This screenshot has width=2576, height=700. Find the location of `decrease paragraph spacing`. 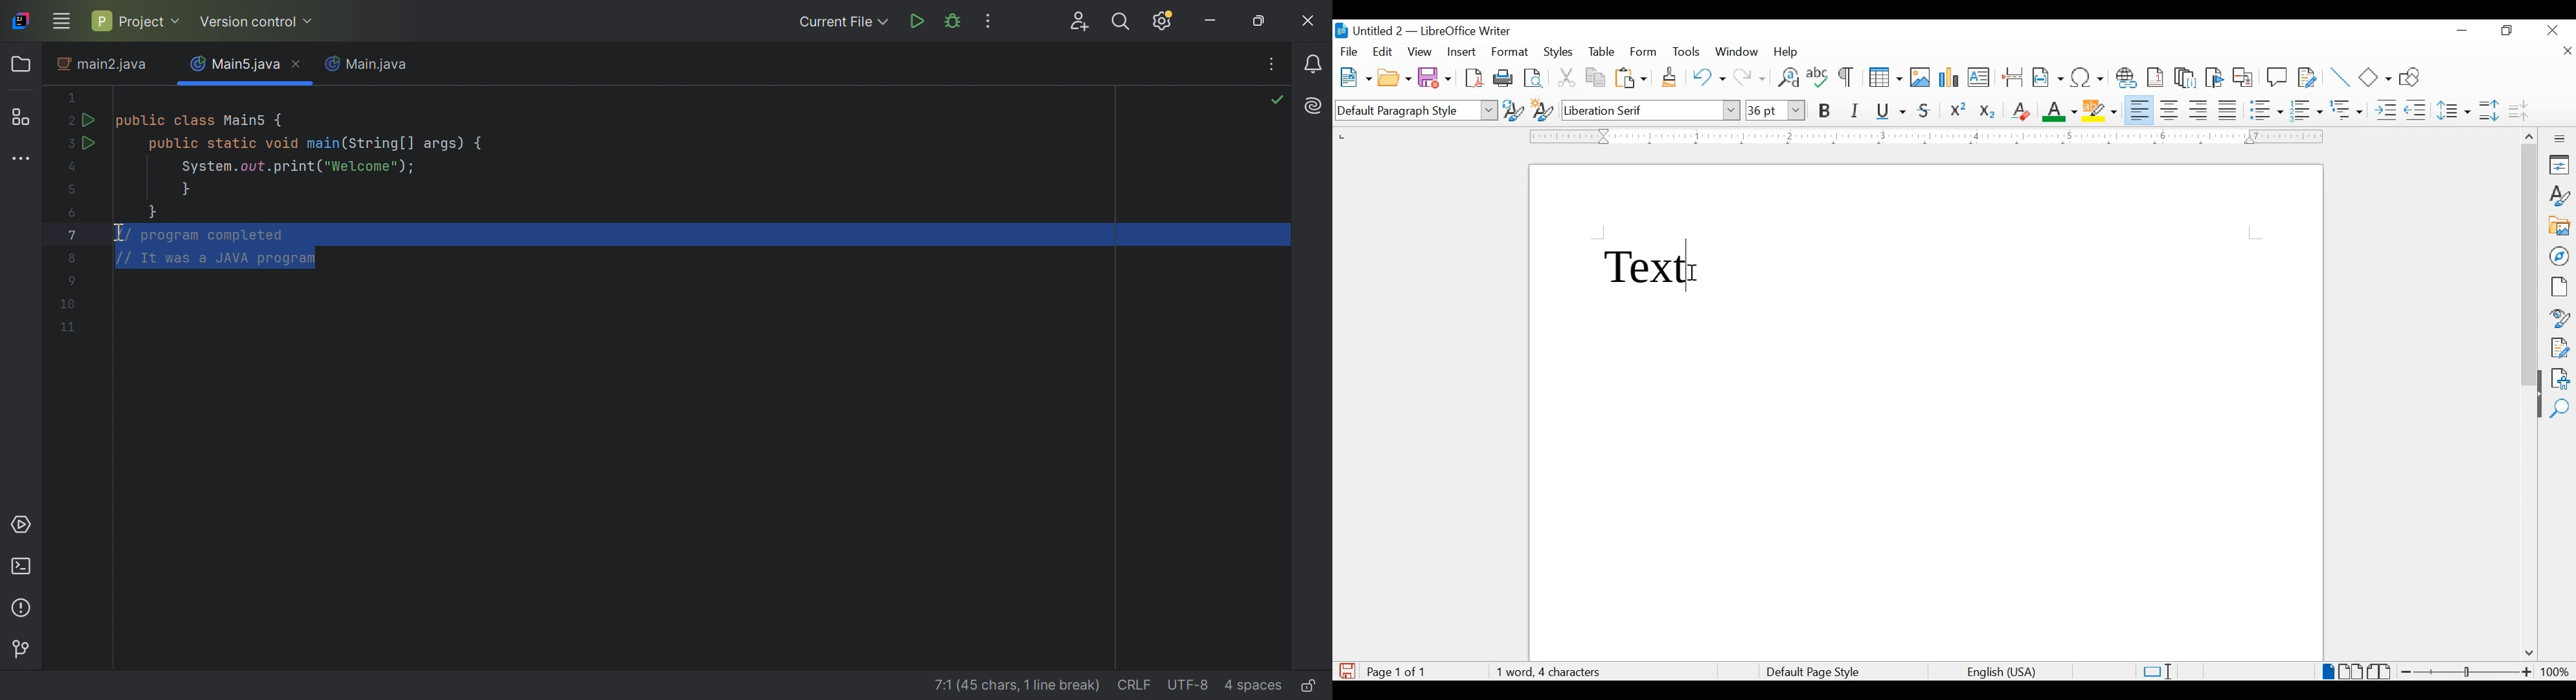

decrease paragraph spacing is located at coordinates (2518, 110).